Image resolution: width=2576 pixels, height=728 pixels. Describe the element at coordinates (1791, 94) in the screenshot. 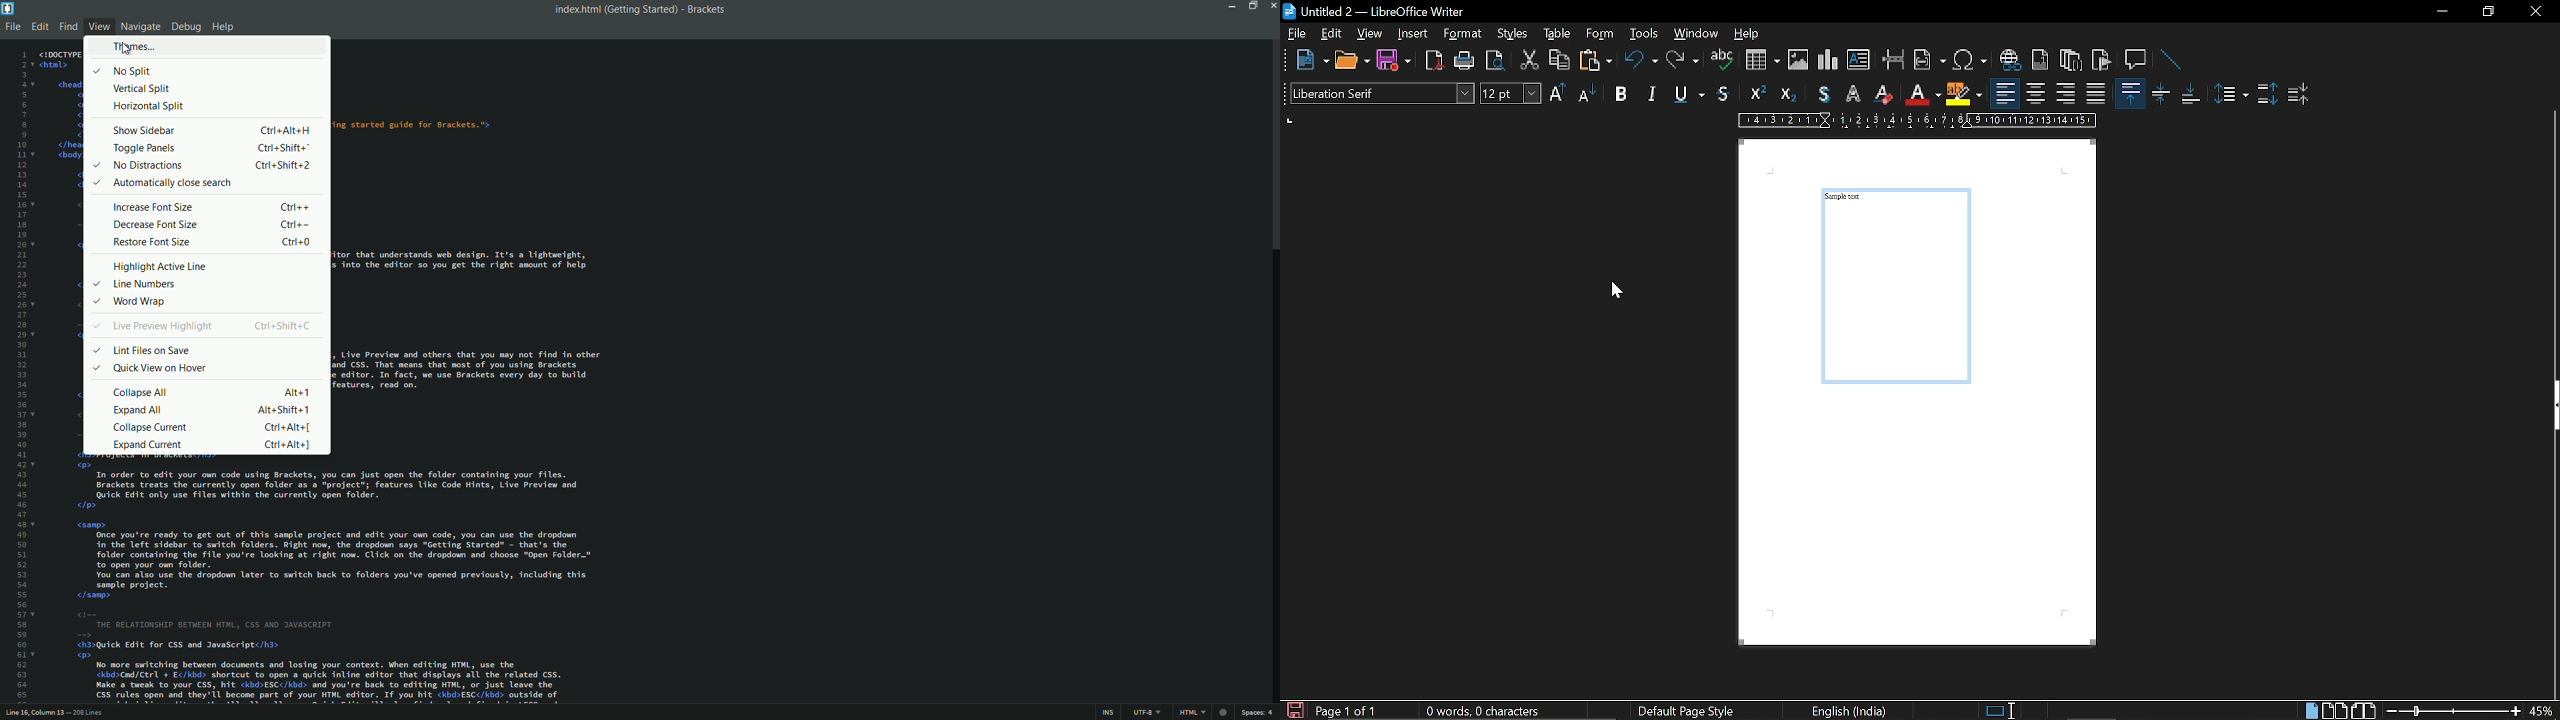

I see `subscript` at that location.